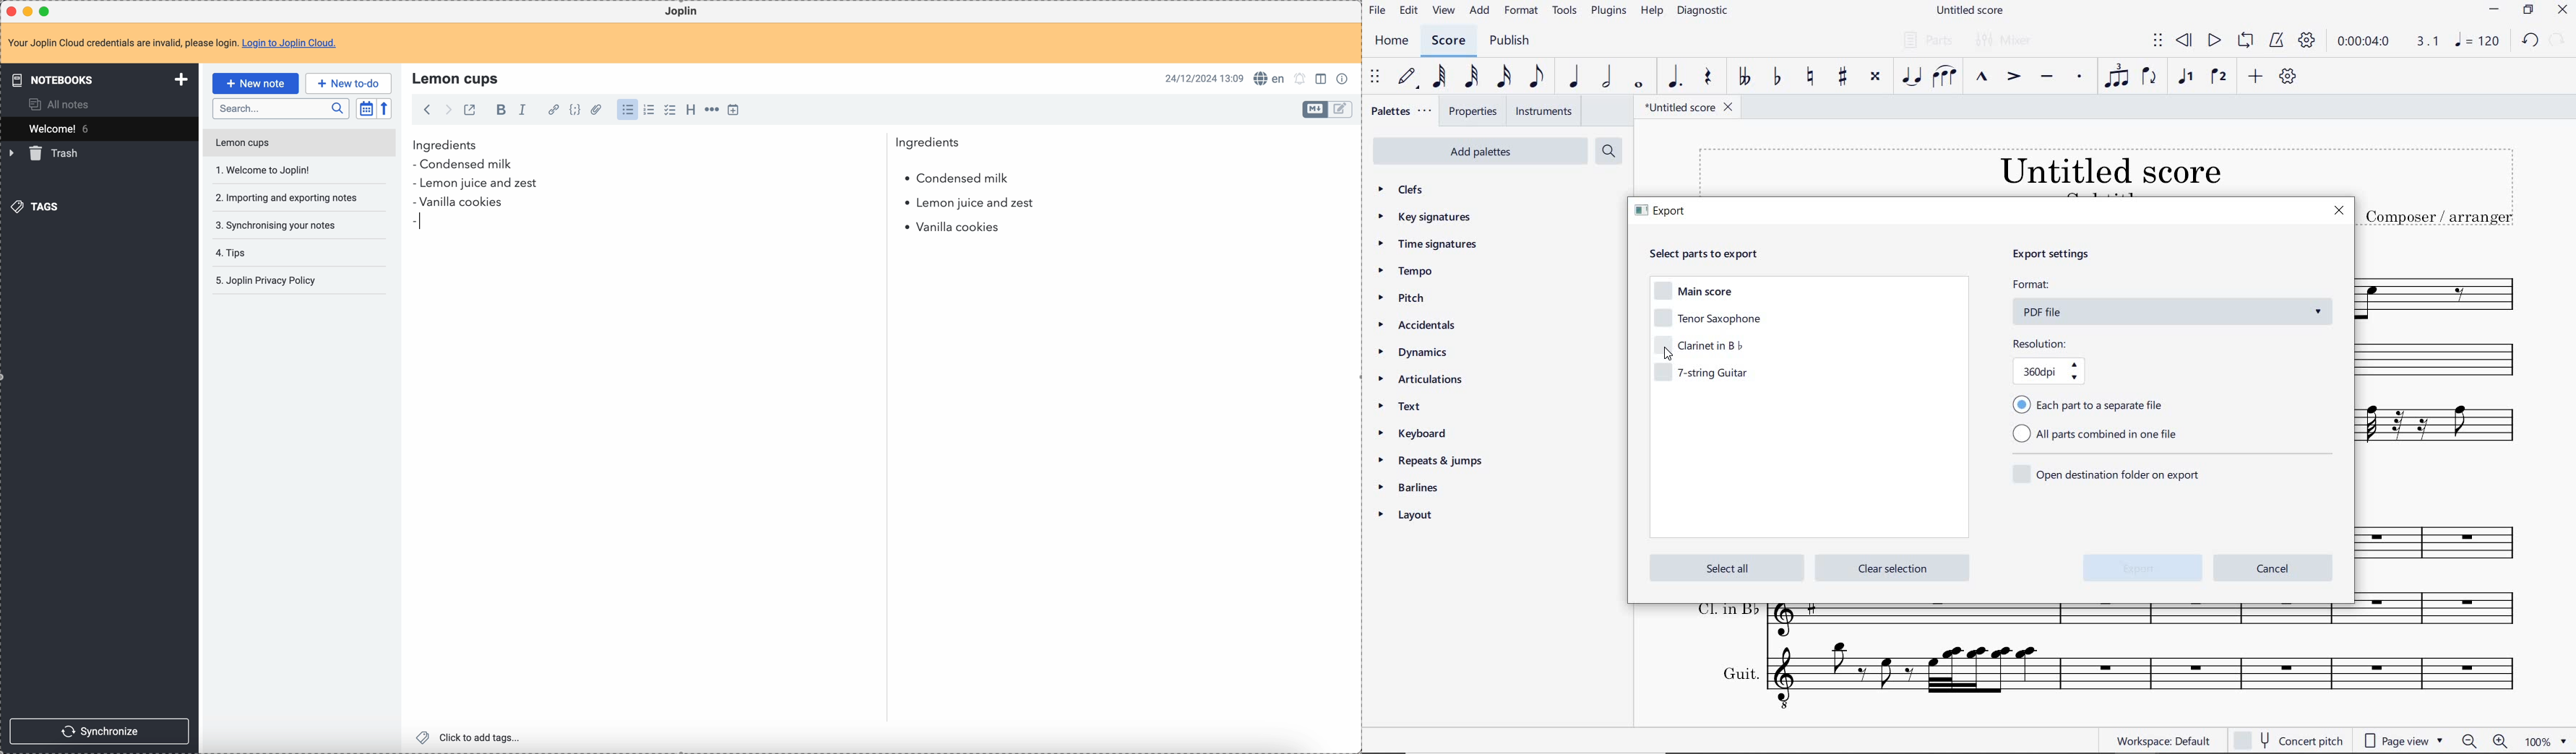 Image resolution: width=2576 pixels, height=756 pixels. I want to click on VIEW, so click(1444, 9).